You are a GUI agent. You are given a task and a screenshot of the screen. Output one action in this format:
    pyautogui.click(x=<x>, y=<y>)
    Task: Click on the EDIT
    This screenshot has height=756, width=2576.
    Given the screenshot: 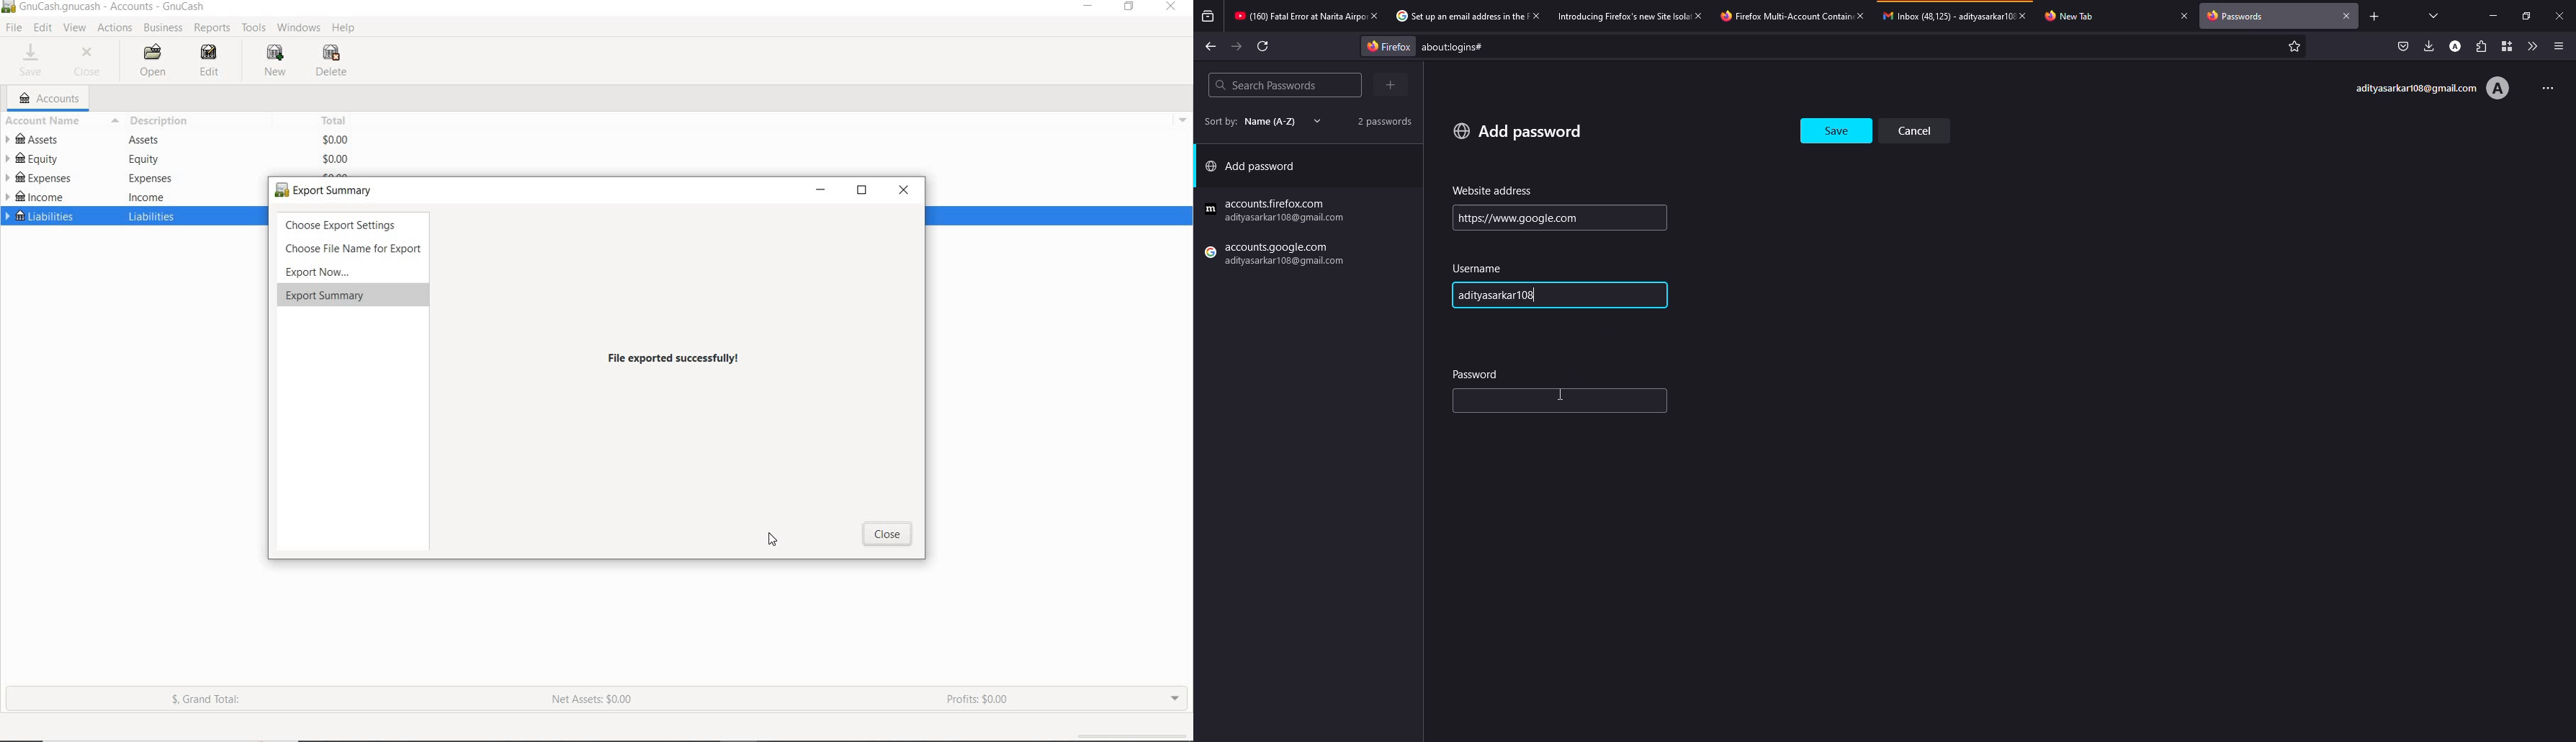 What is the action you would take?
    pyautogui.click(x=206, y=63)
    